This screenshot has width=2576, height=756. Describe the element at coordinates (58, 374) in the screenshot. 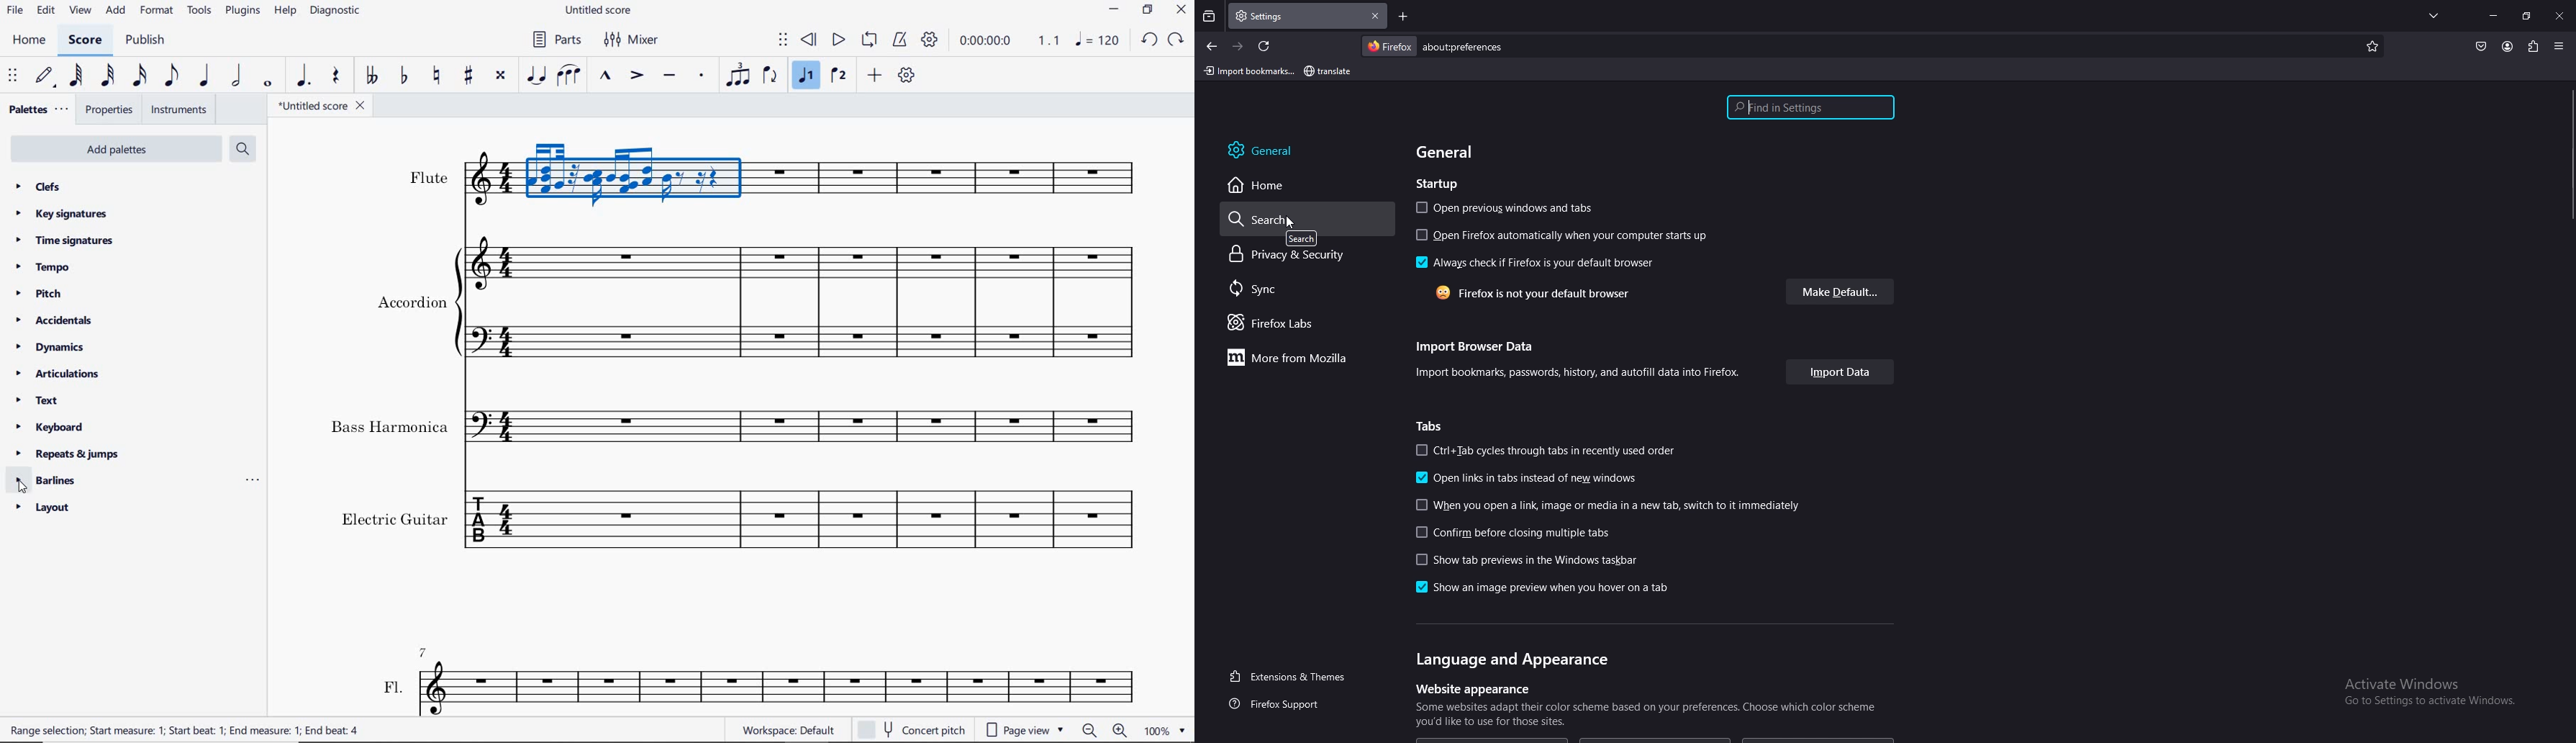

I see `articulations` at that location.